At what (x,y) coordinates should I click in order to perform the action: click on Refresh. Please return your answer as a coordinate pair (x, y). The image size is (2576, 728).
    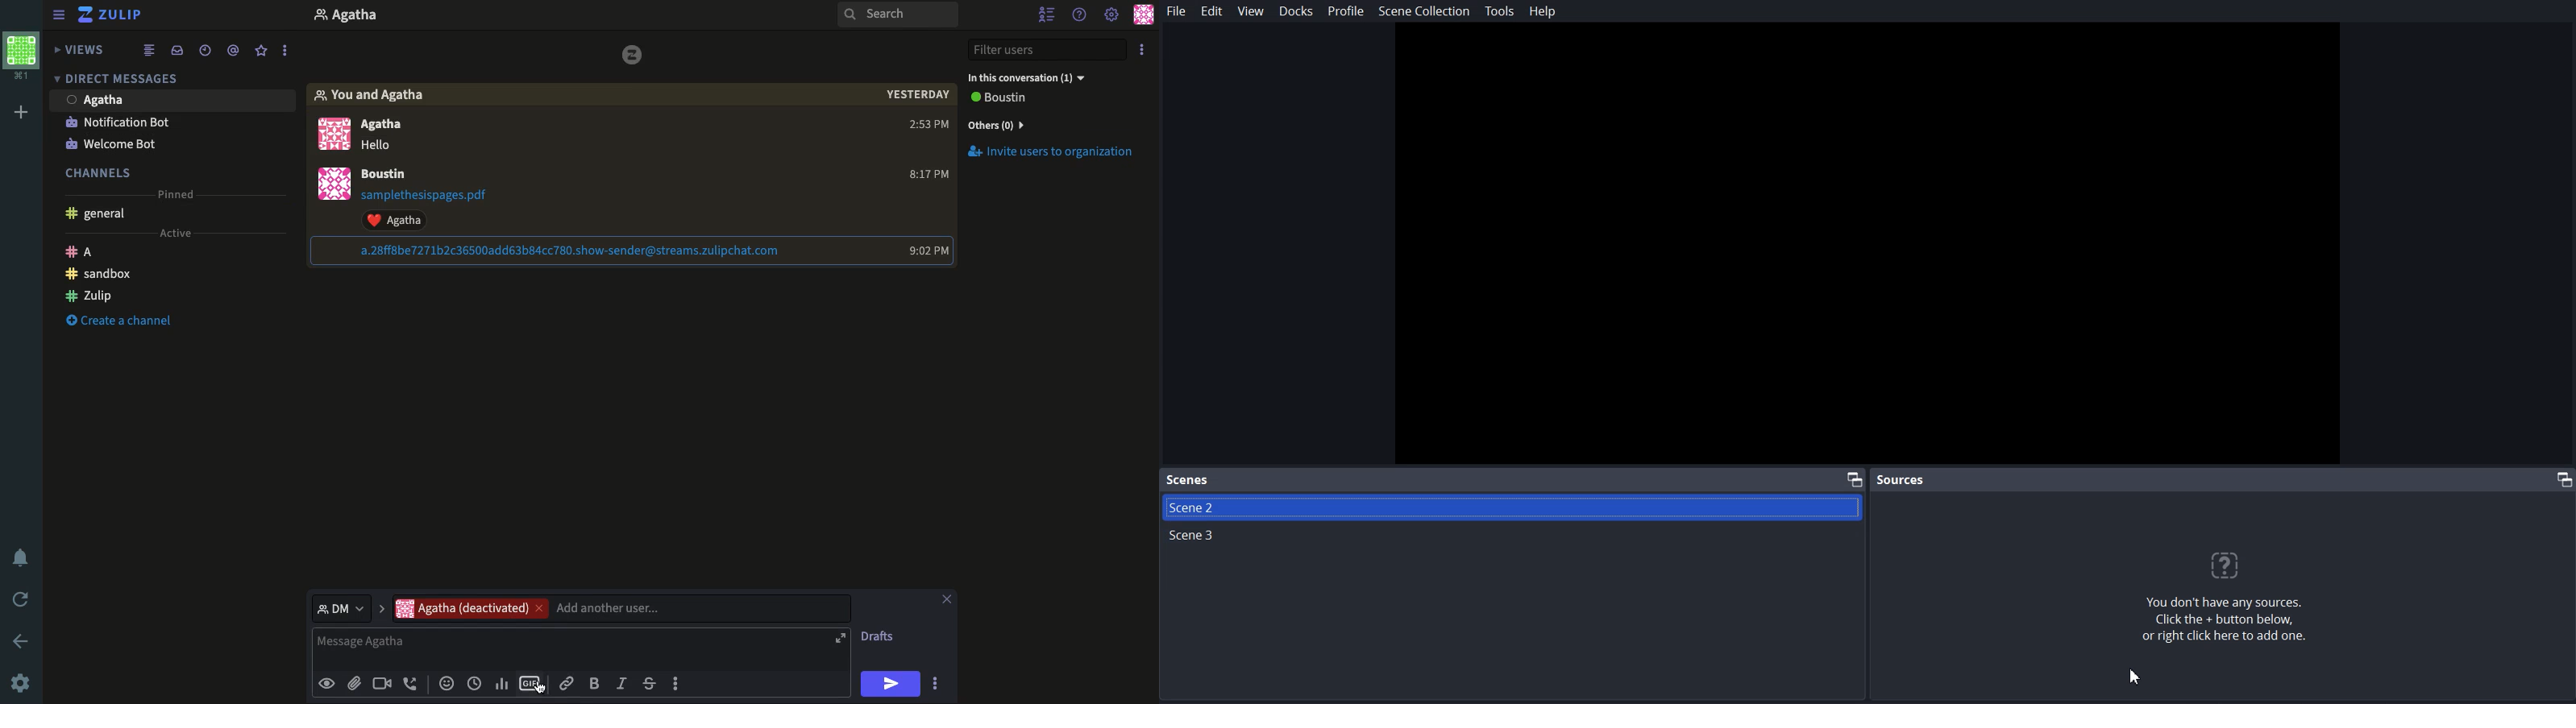
    Looking at the image, I should click on (20, 598).